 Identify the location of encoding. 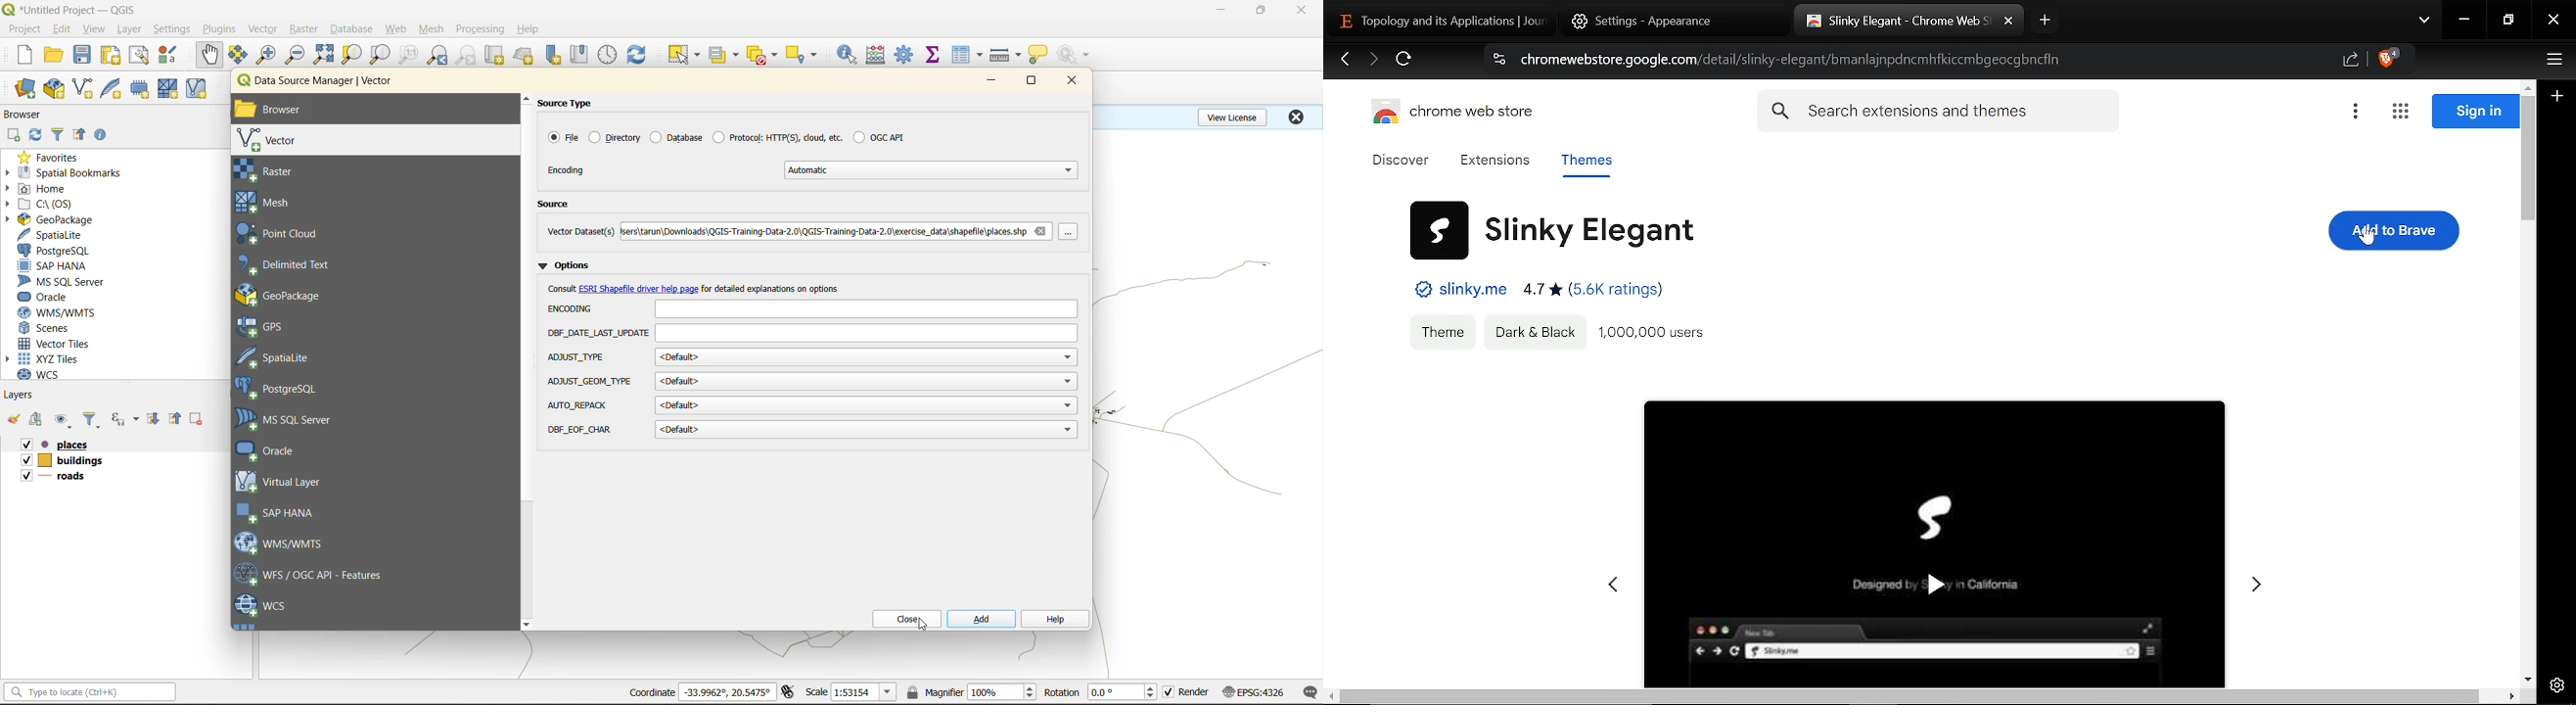
(574, 308).